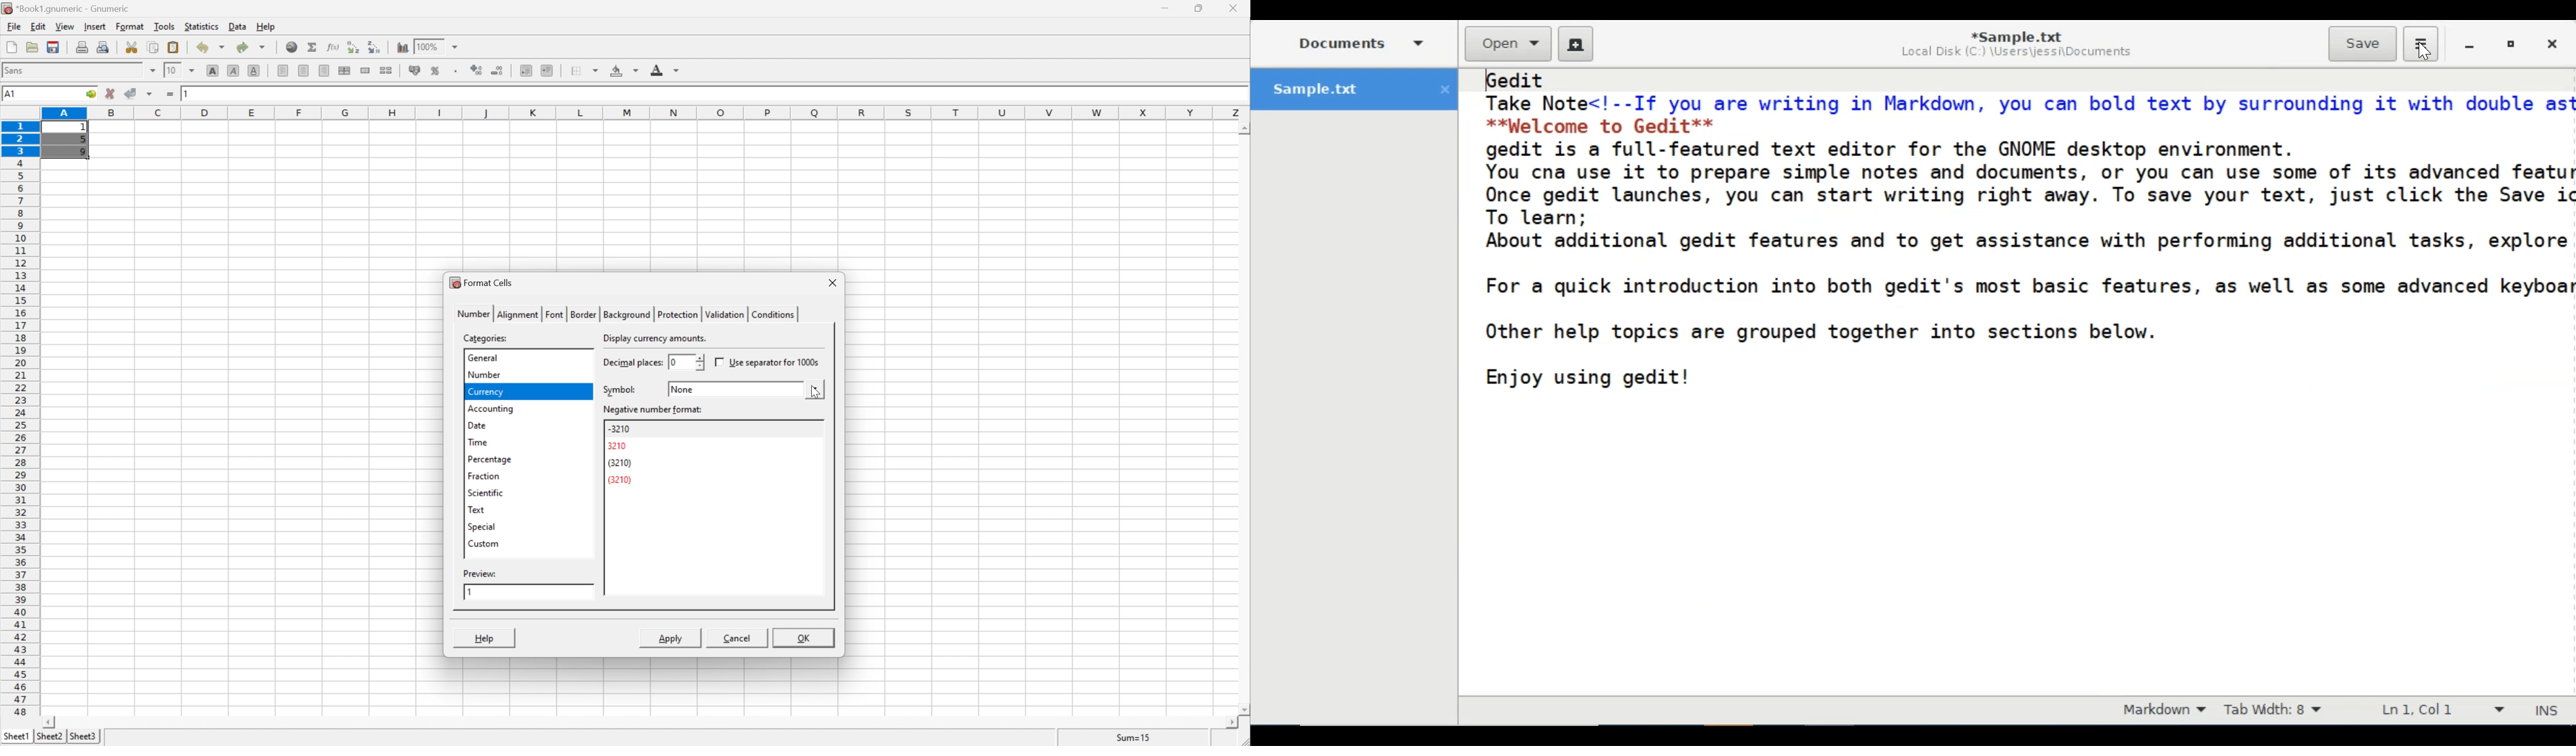  Describe the element at coordinates (492, 408) in the screenshot. I see `accounting` at that location.